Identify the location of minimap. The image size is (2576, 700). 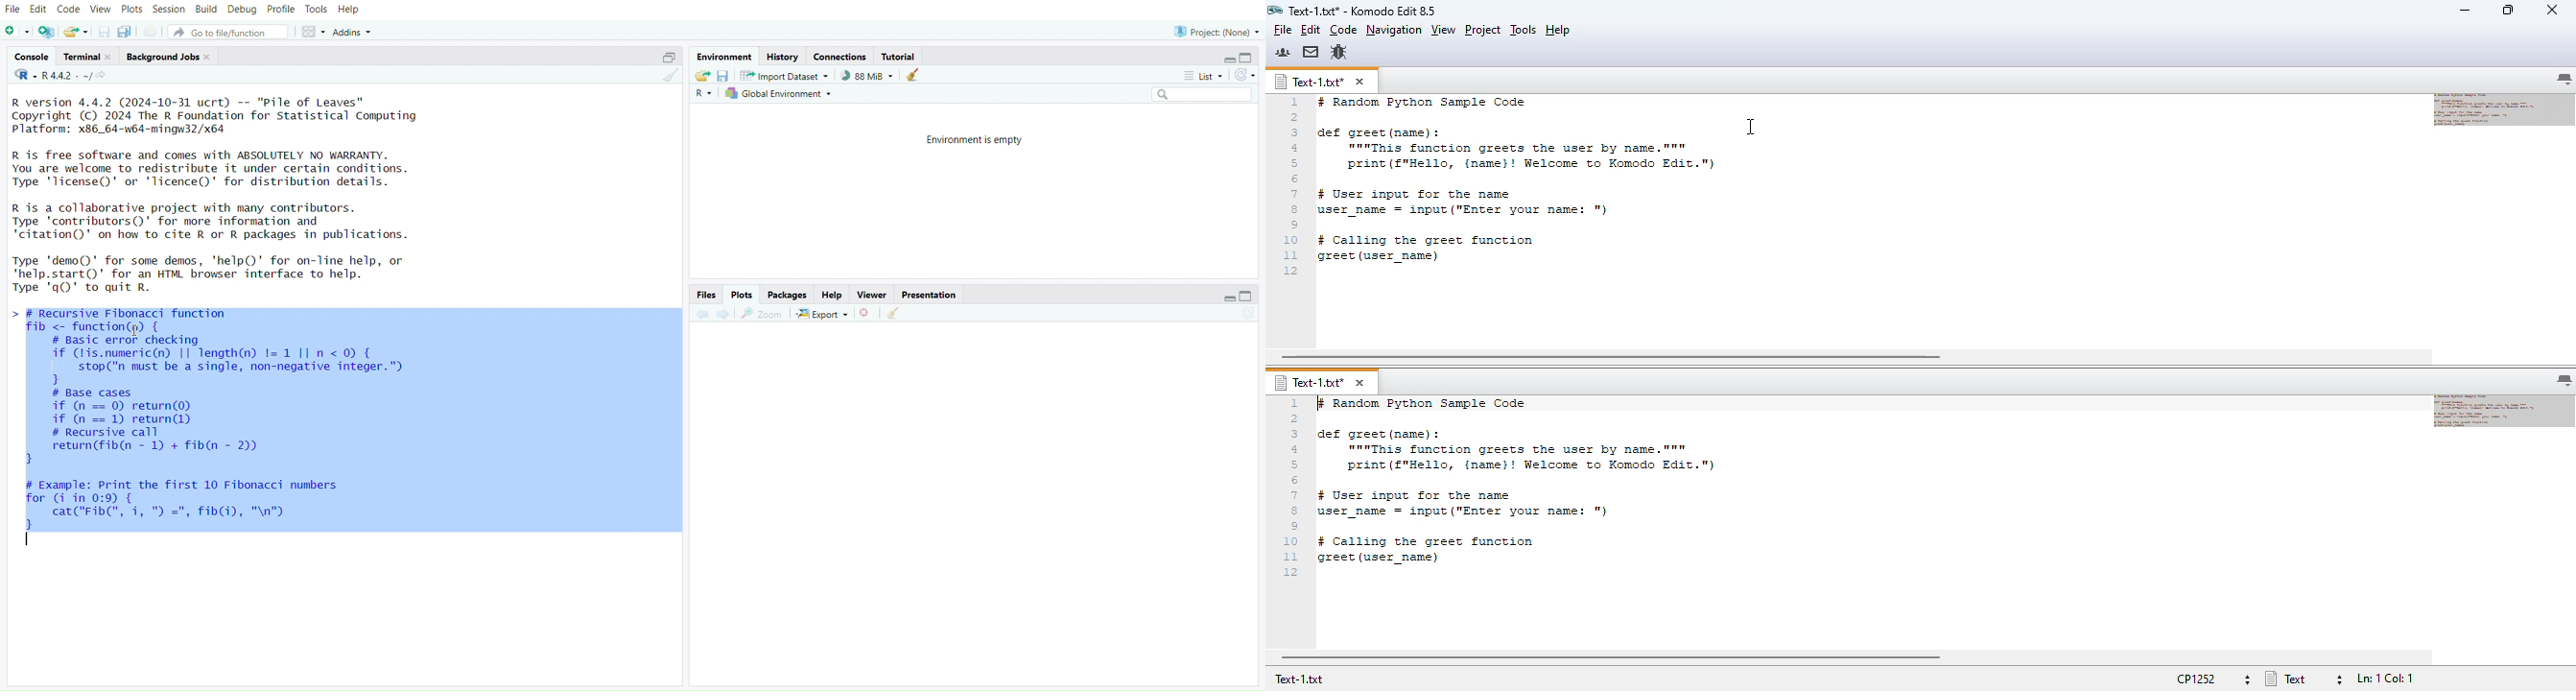
(2504, 108).